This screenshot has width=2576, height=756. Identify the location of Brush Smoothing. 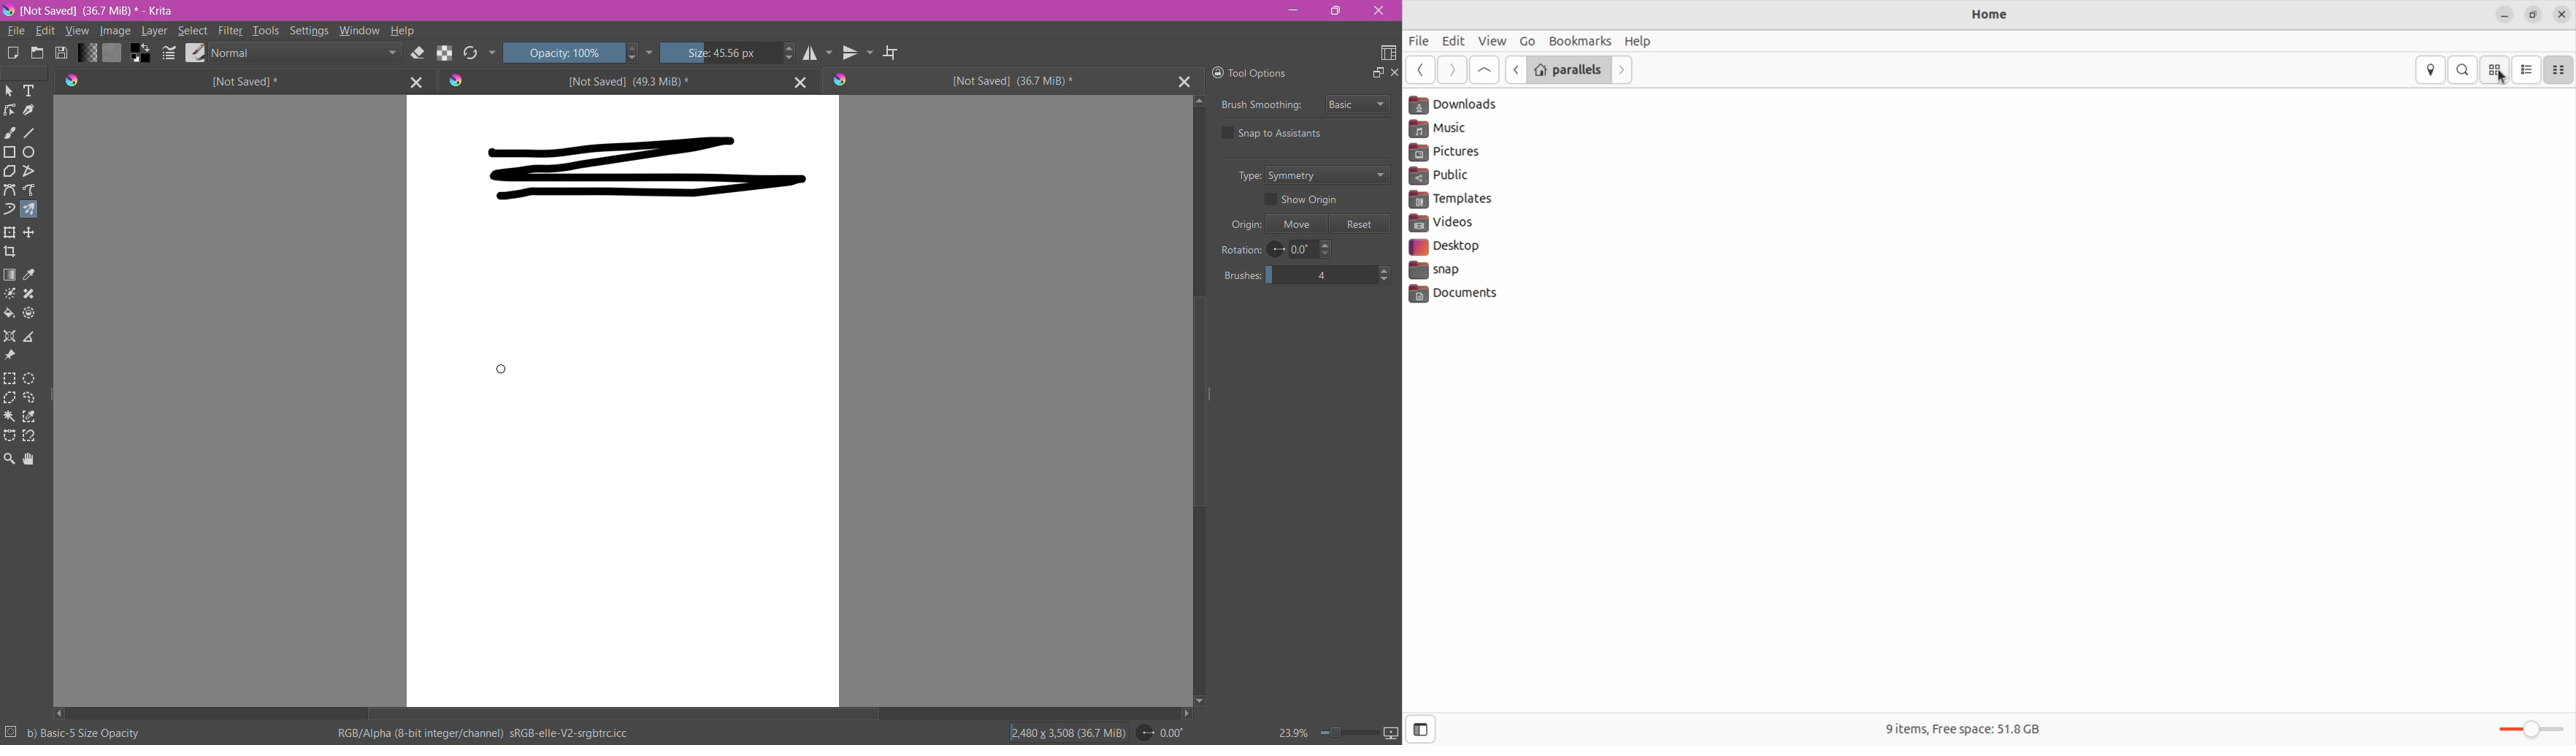
(1260, 107).